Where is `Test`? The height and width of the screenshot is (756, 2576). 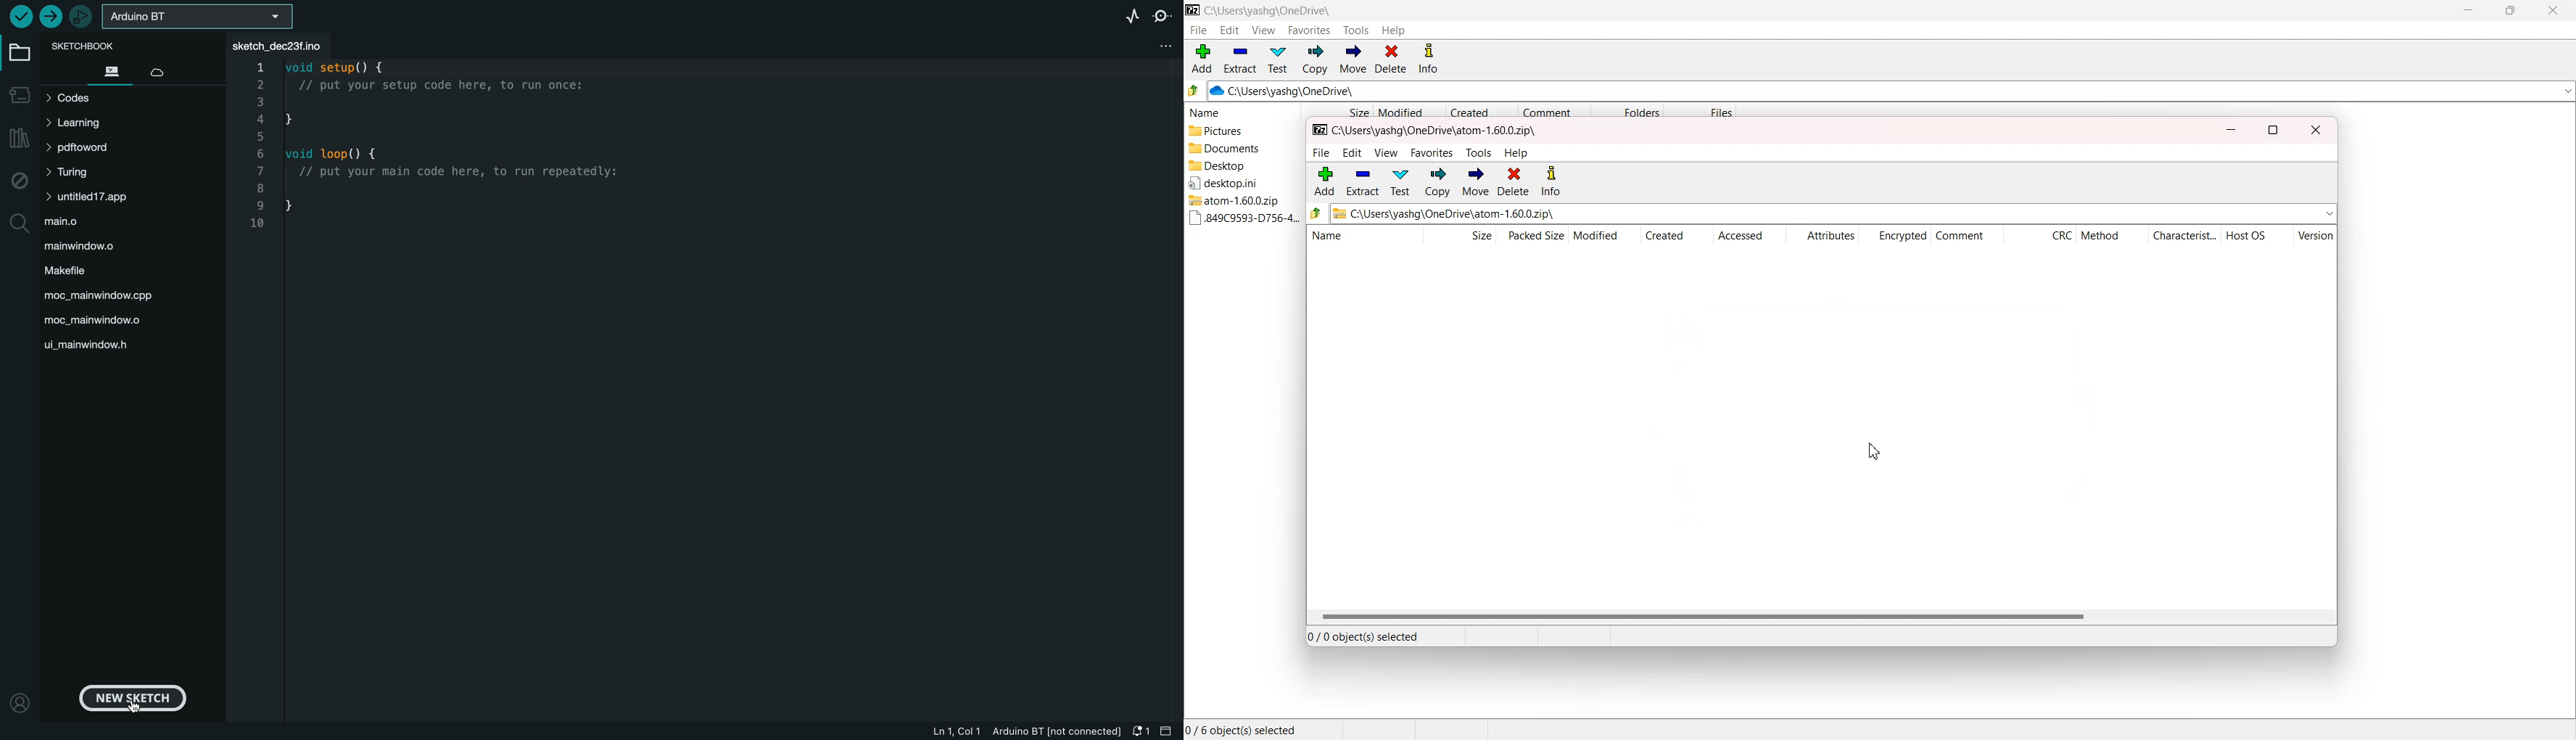 Test is located at coordinates (1278, 59).